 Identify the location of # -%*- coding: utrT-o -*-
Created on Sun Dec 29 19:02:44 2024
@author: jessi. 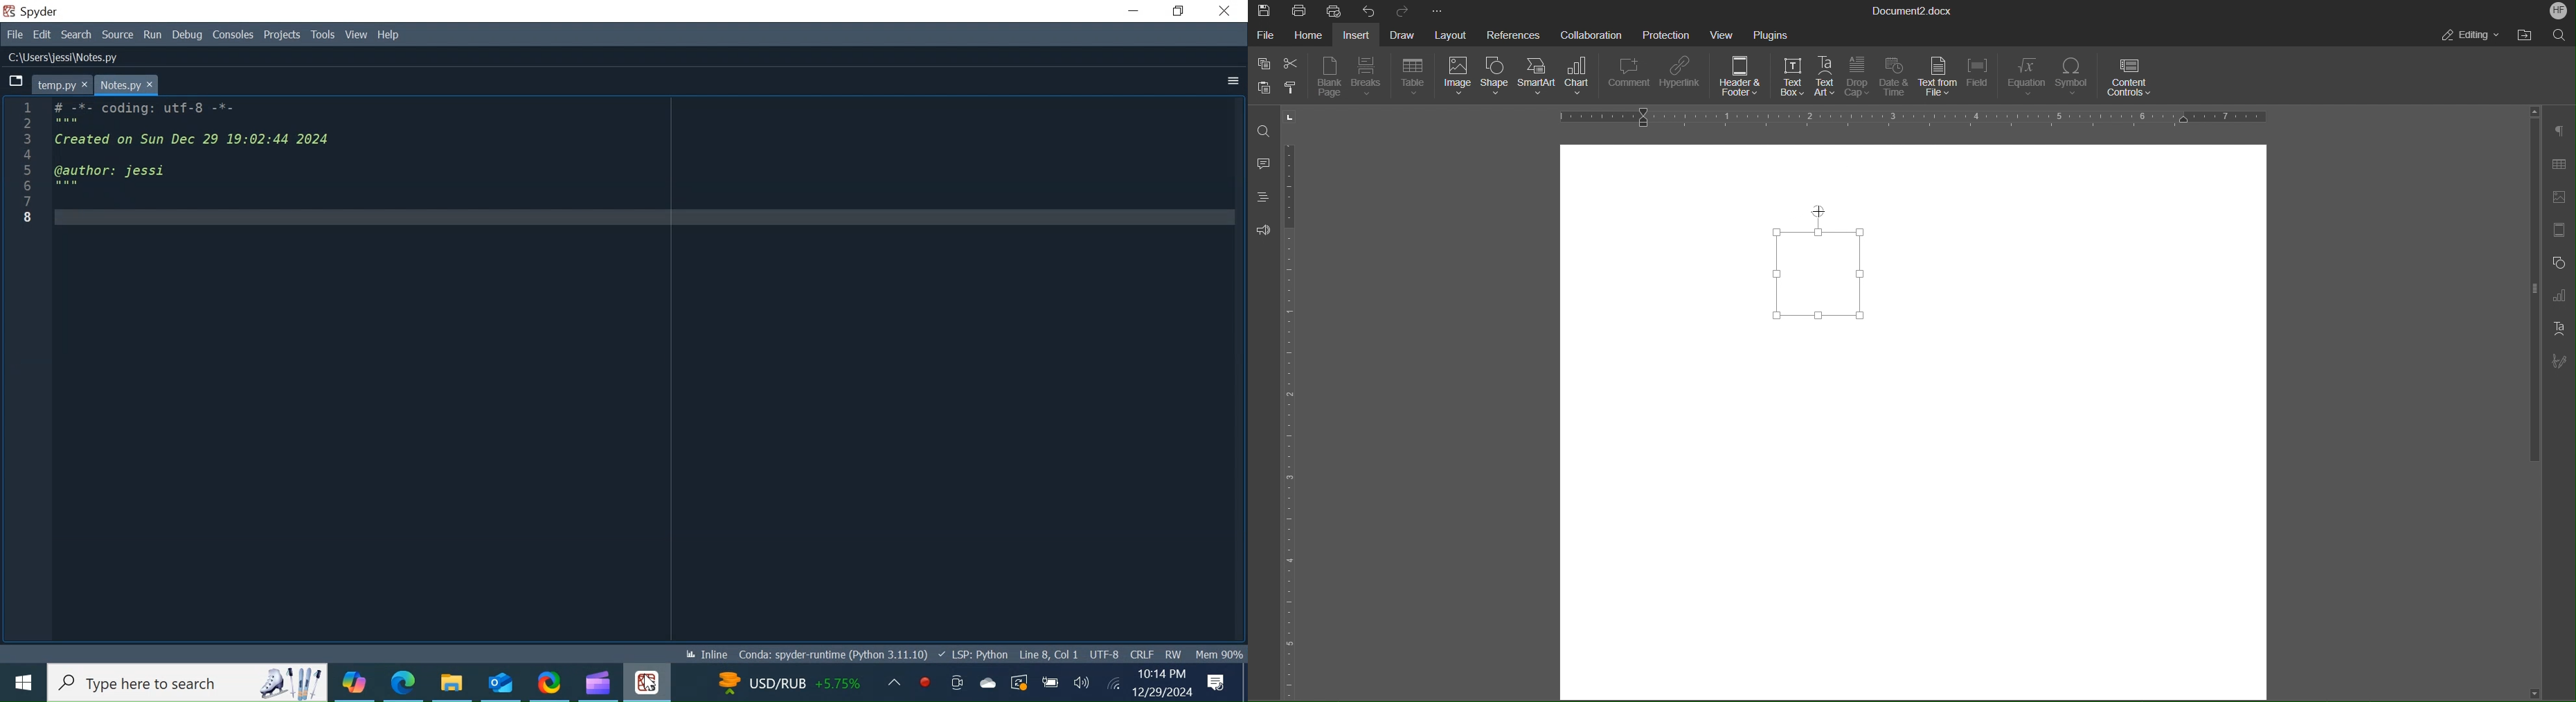
(645, 368).